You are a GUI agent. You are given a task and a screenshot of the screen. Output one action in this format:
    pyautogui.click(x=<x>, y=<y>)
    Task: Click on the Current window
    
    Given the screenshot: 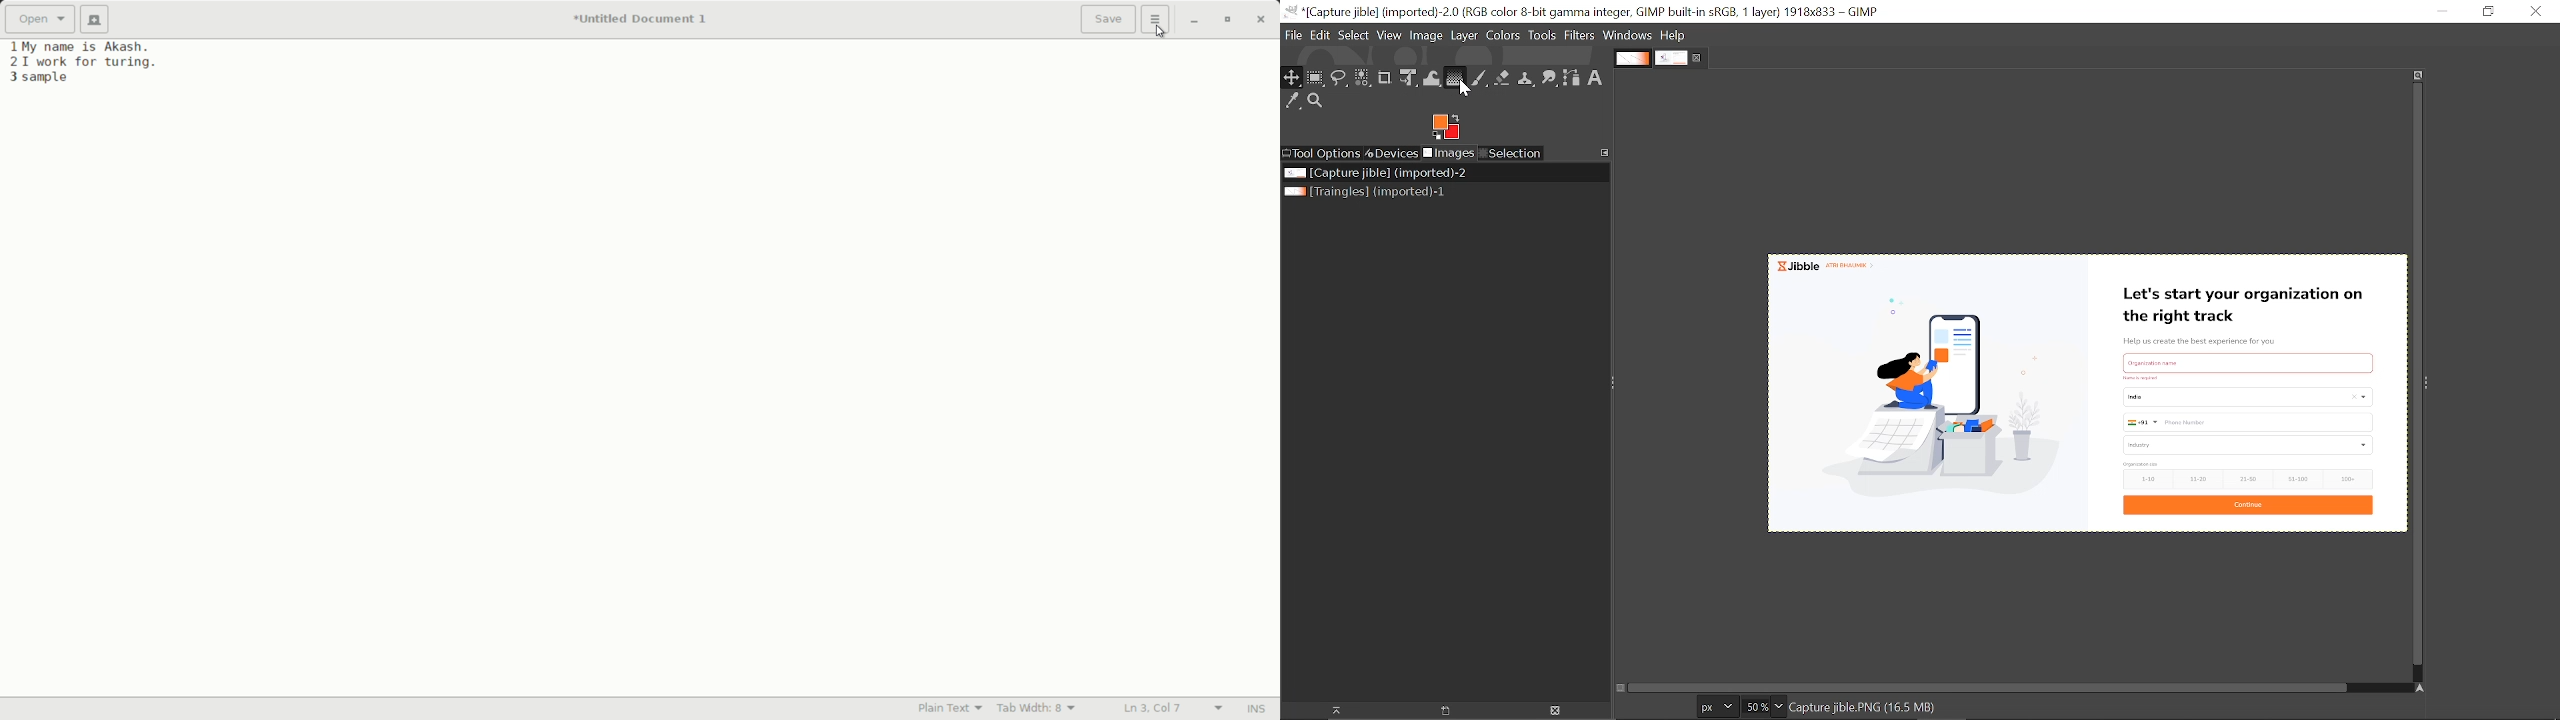 What is the action you would take?
    pyautogui.click(x=1582, y=11)
    